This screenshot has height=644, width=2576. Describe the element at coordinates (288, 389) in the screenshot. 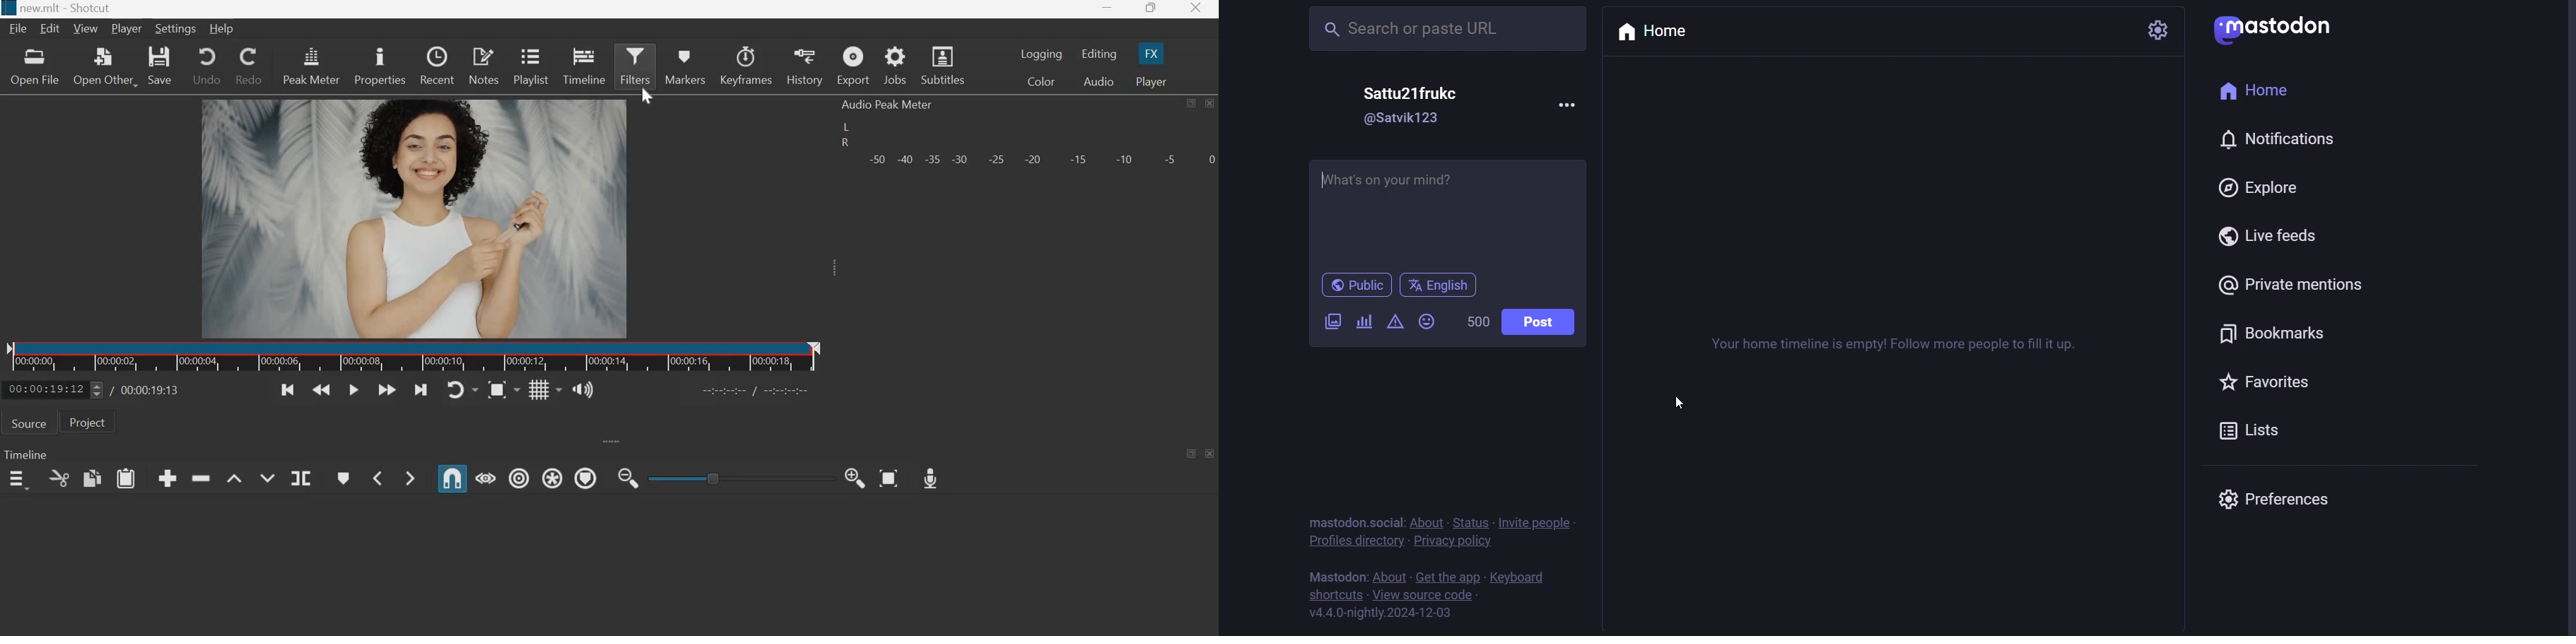

I see `Skip to the previous point` at that location.